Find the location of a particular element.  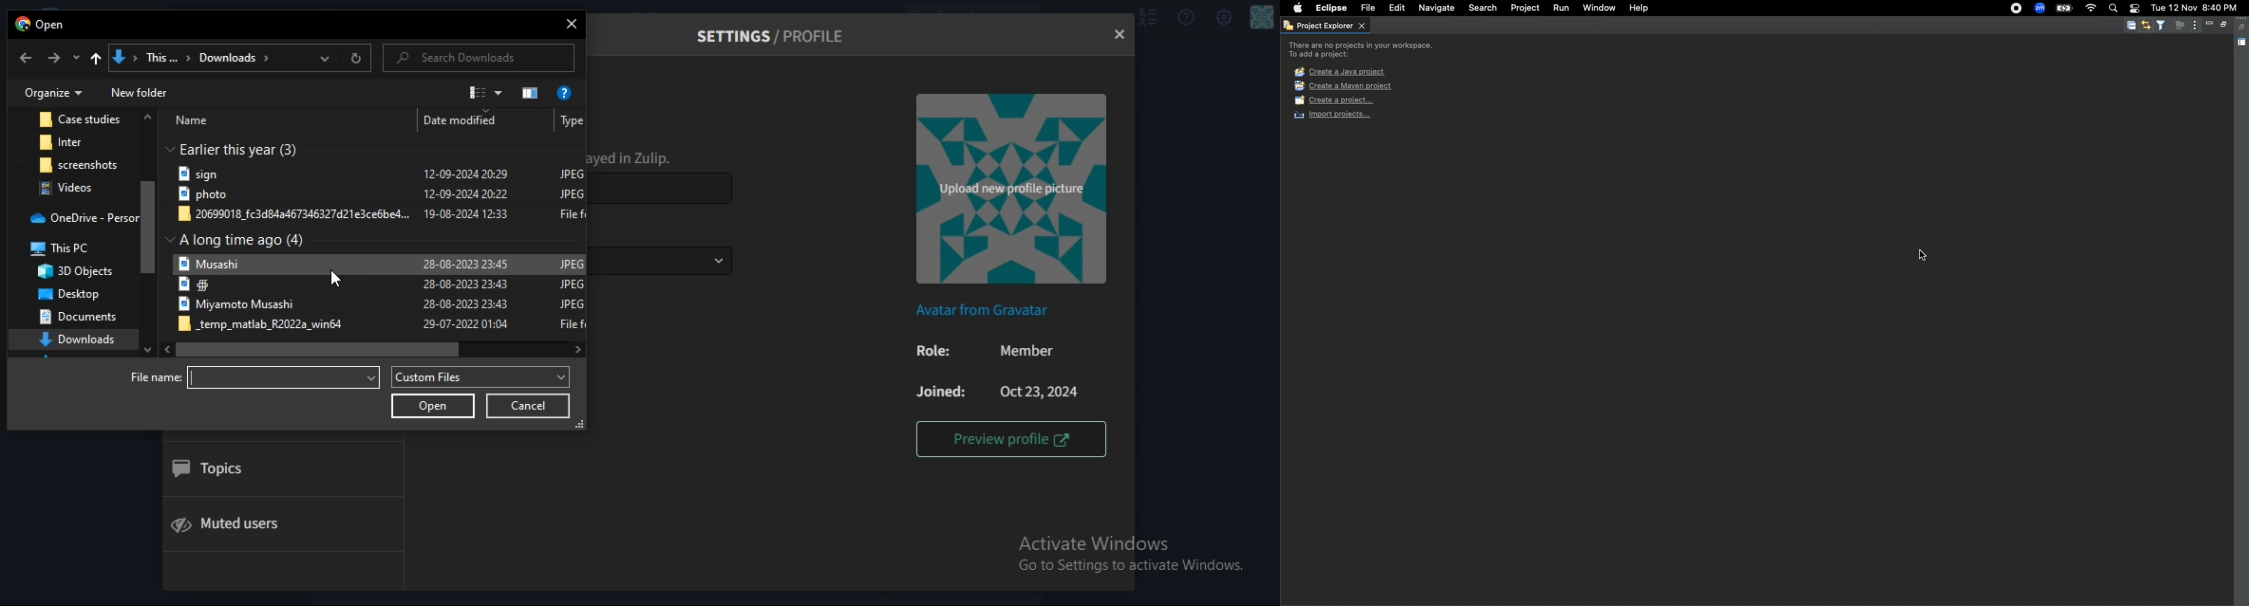

file is located at coordinates (80, 164).